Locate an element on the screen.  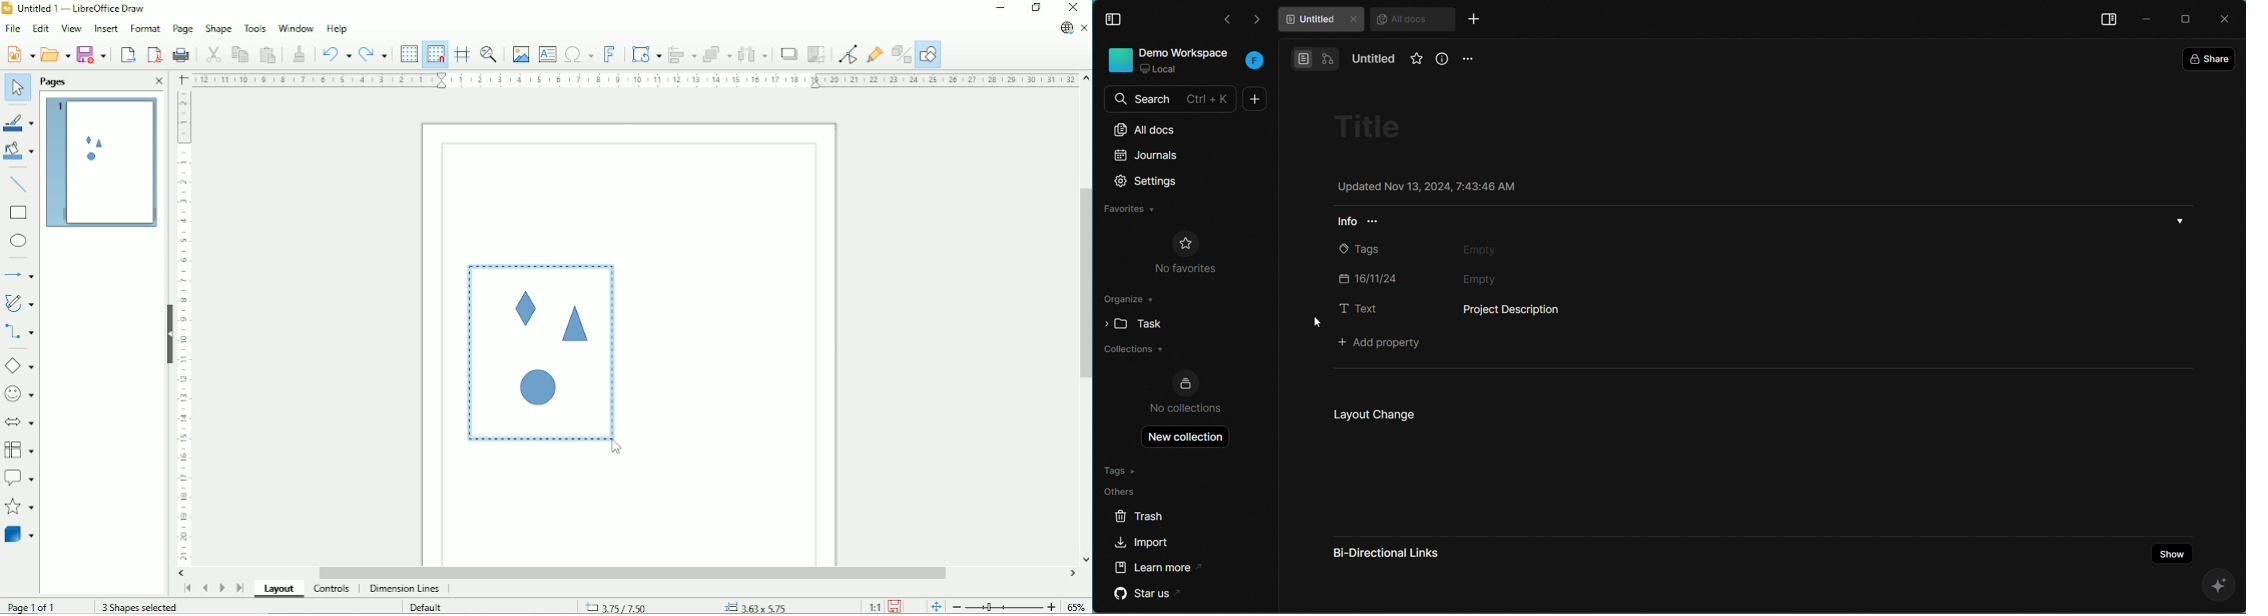
Toggle extrusion is located at coordinates (901, 55).